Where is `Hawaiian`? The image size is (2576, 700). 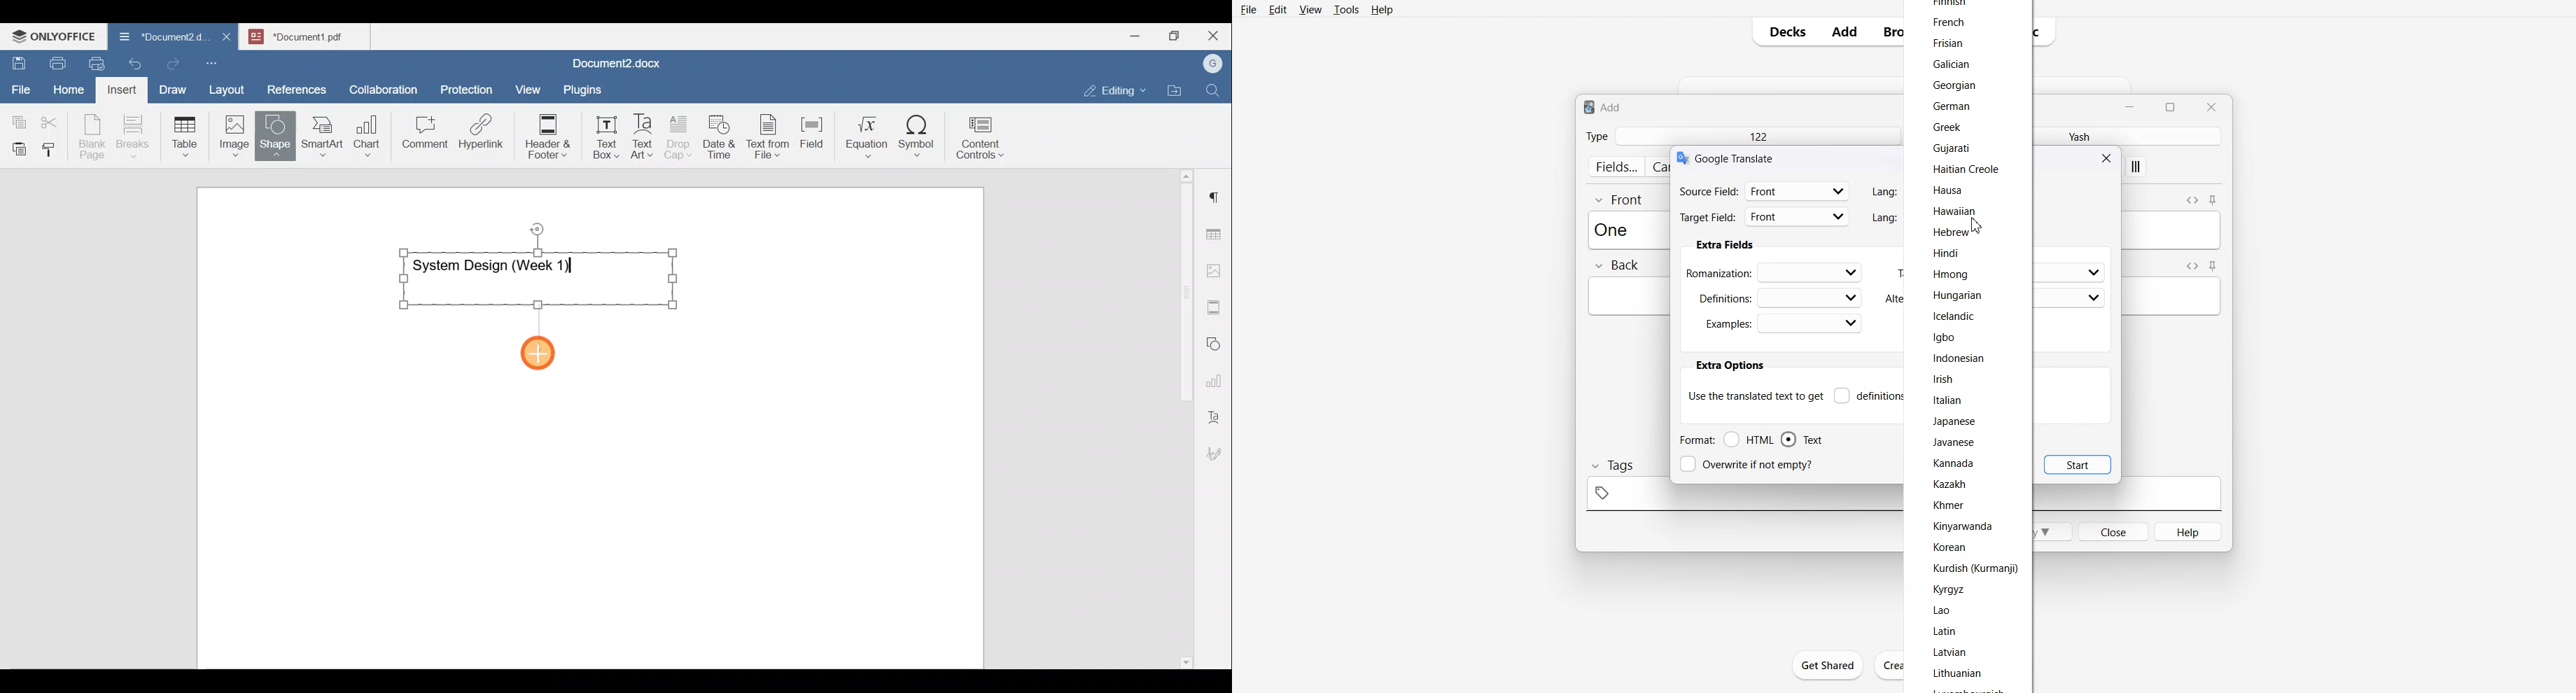 Hawaiian is located at coordinates (1956, 212).